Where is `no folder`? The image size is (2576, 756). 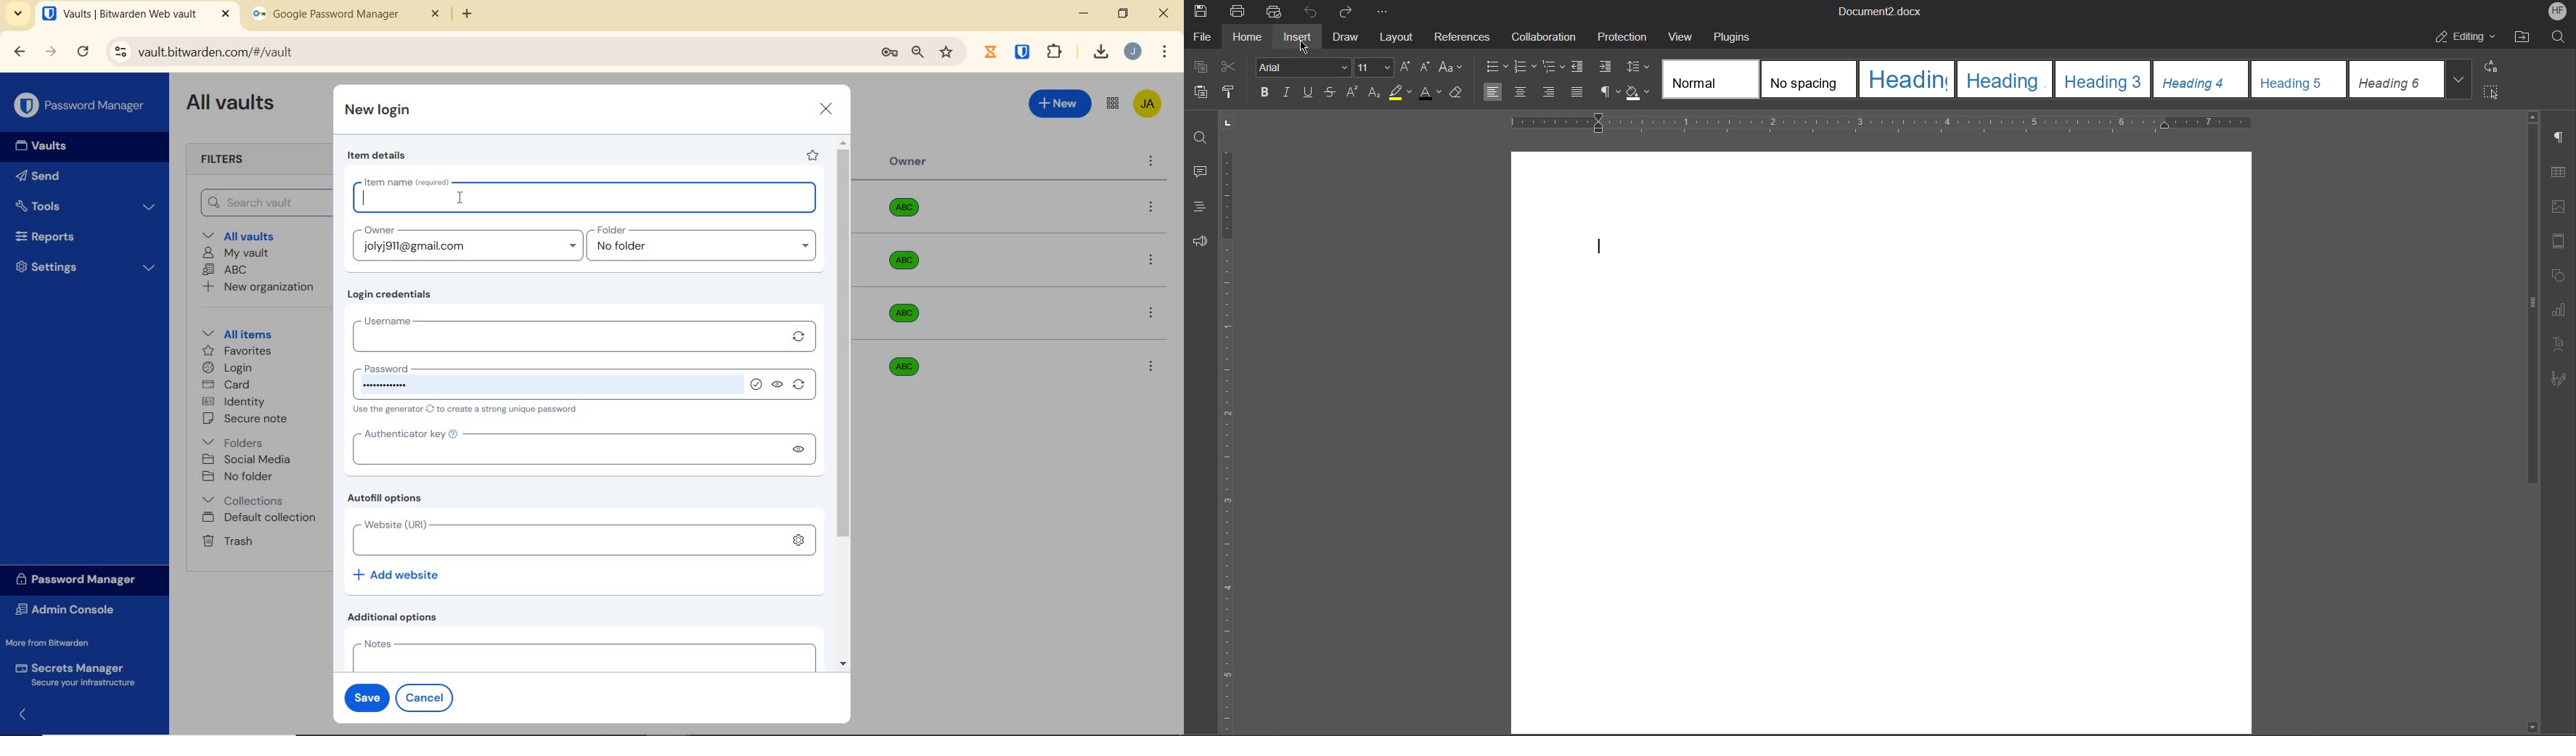 no folder is located at coordinates (707, 250).